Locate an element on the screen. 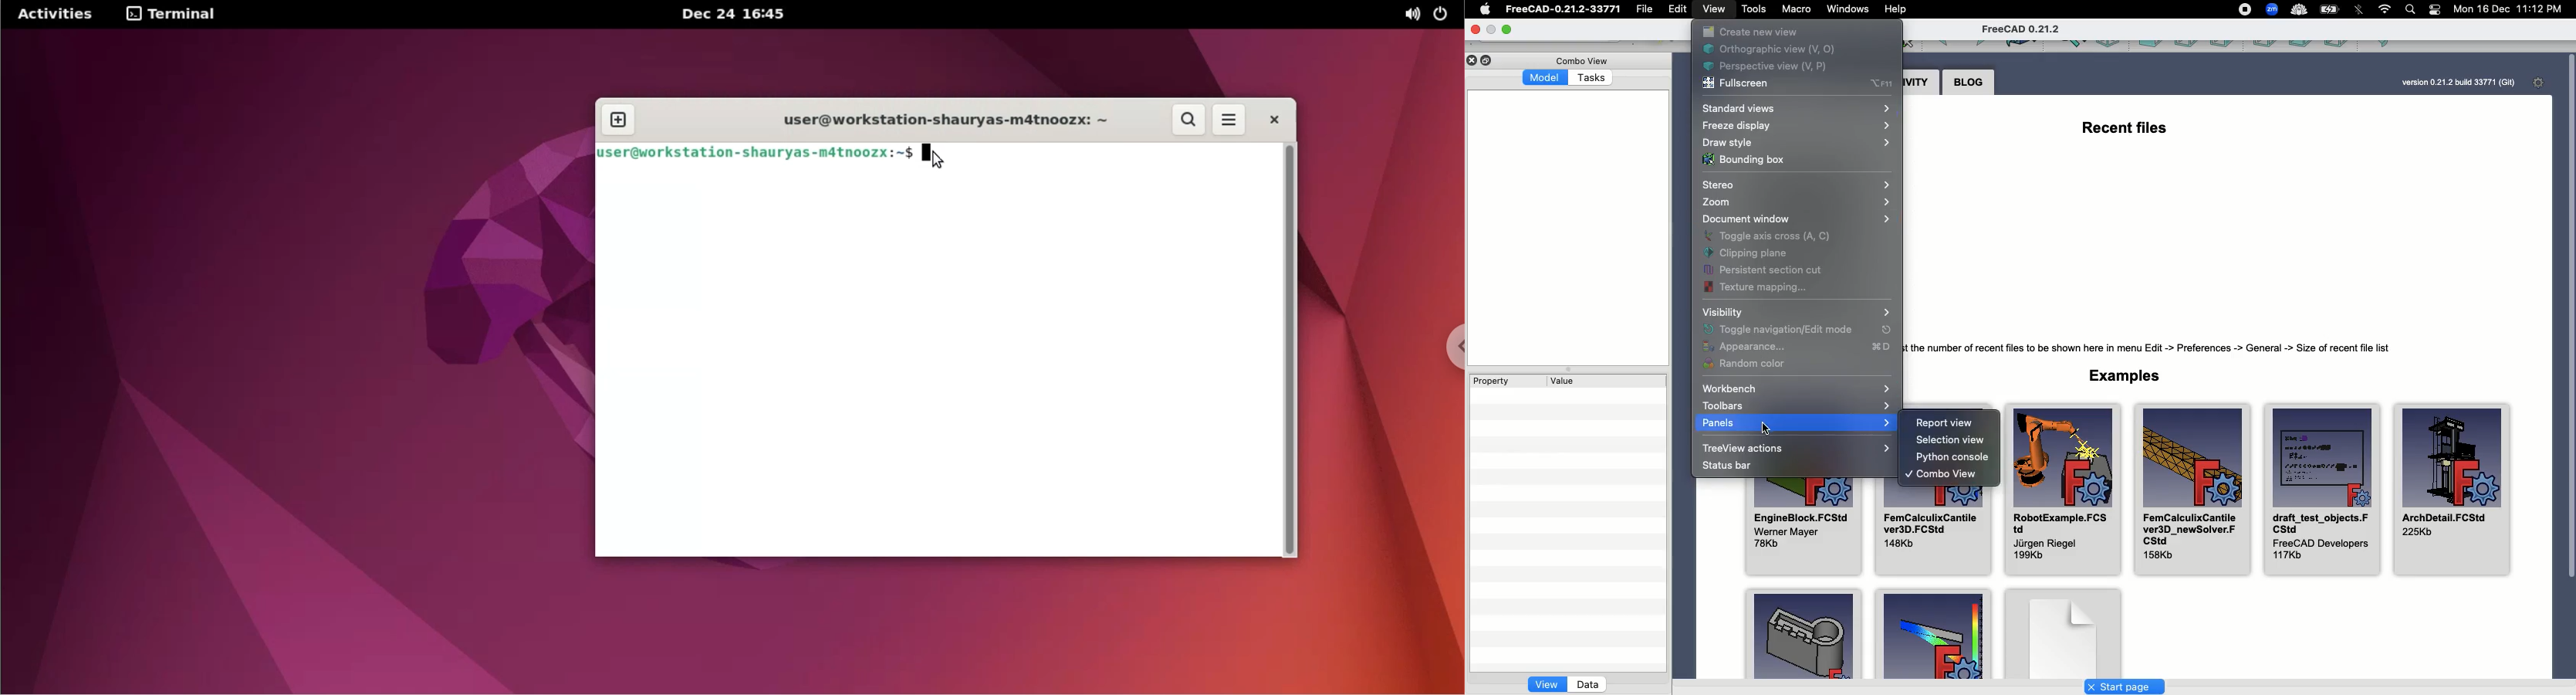 This screenshot has height=700, width=2576. Examples is located at coordinates (2127, 376).